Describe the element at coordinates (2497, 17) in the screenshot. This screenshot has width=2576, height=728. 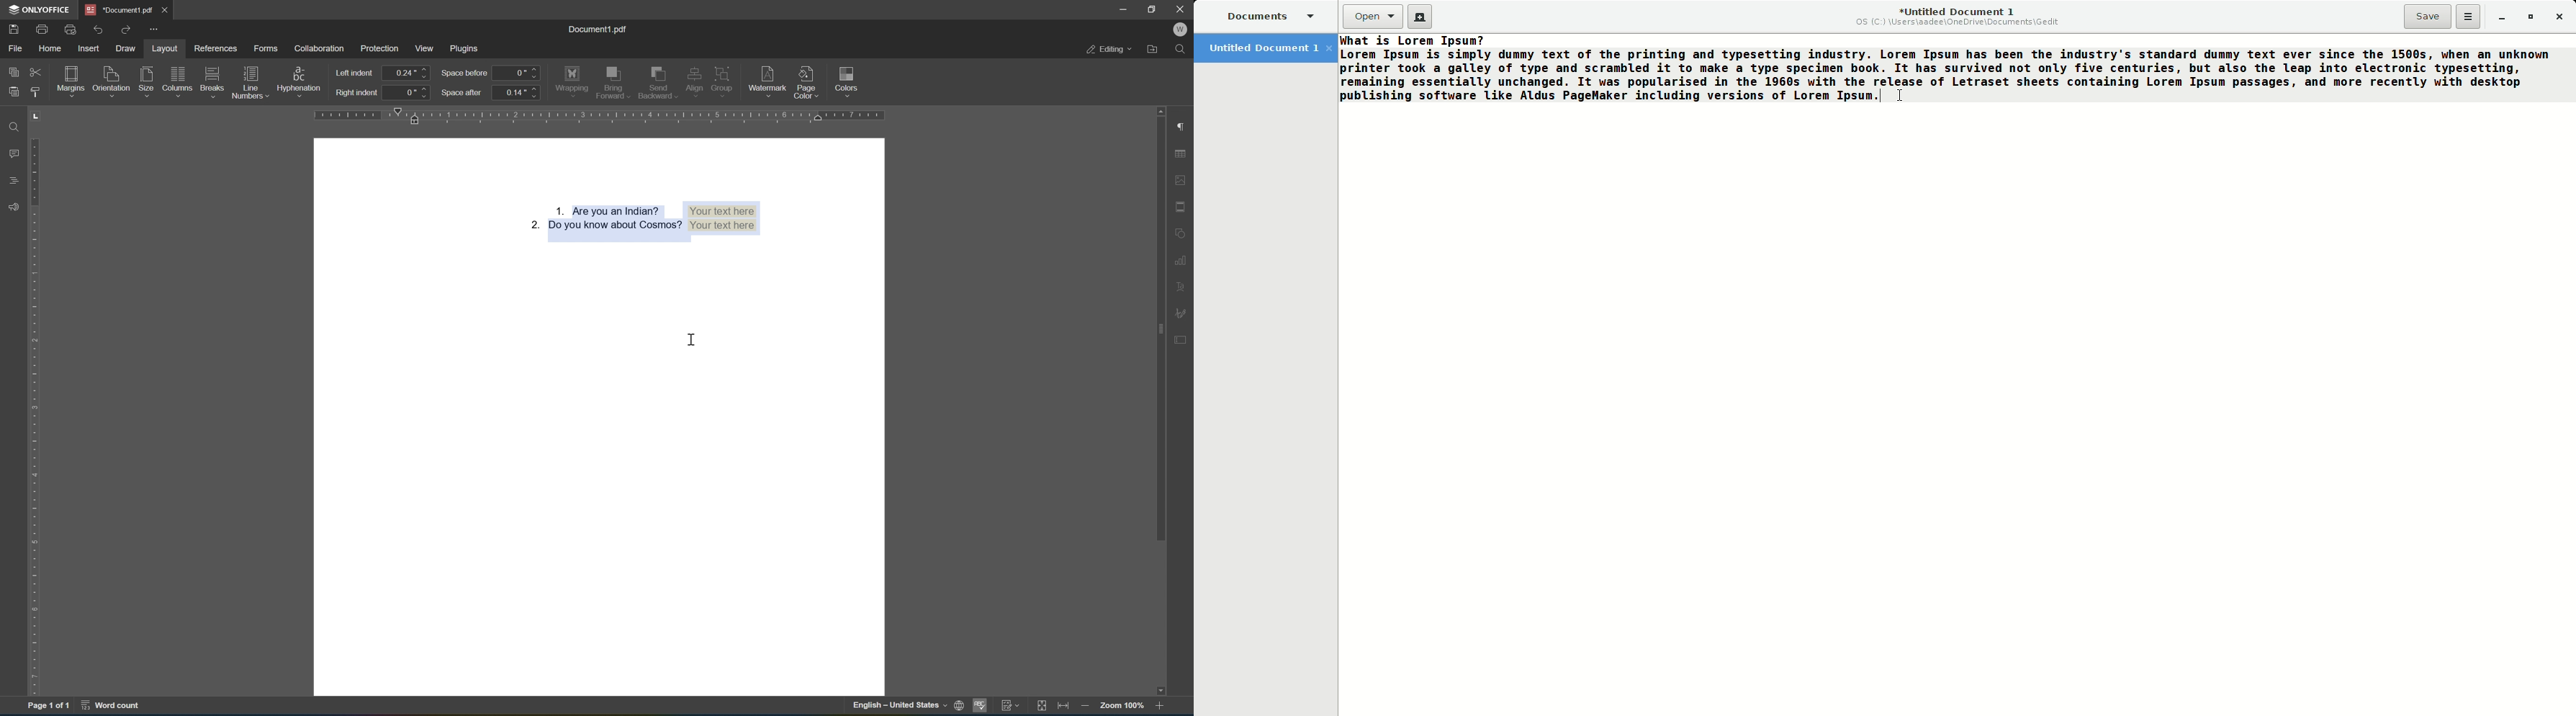
I see `Minimize` at that location.